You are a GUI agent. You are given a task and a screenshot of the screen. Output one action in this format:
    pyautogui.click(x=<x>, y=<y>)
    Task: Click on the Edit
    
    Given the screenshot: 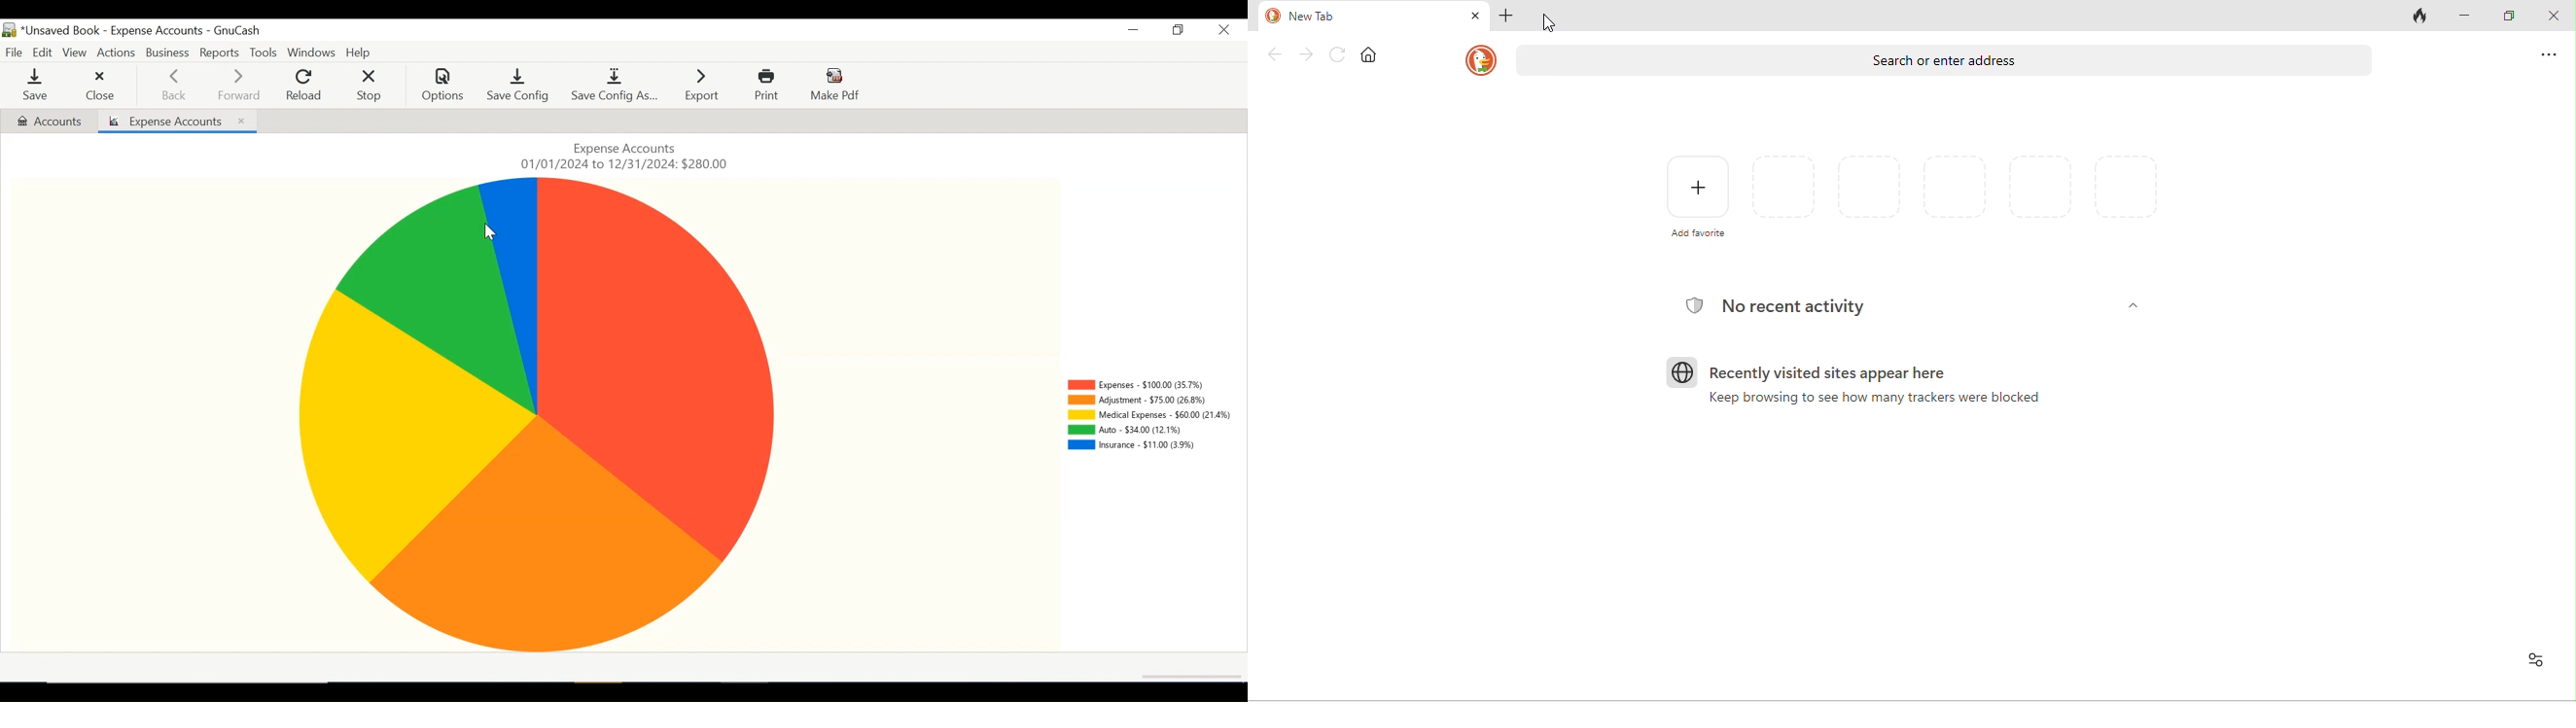 What is the action you would take?
    pyautogui.click(x=42, y=51)
    